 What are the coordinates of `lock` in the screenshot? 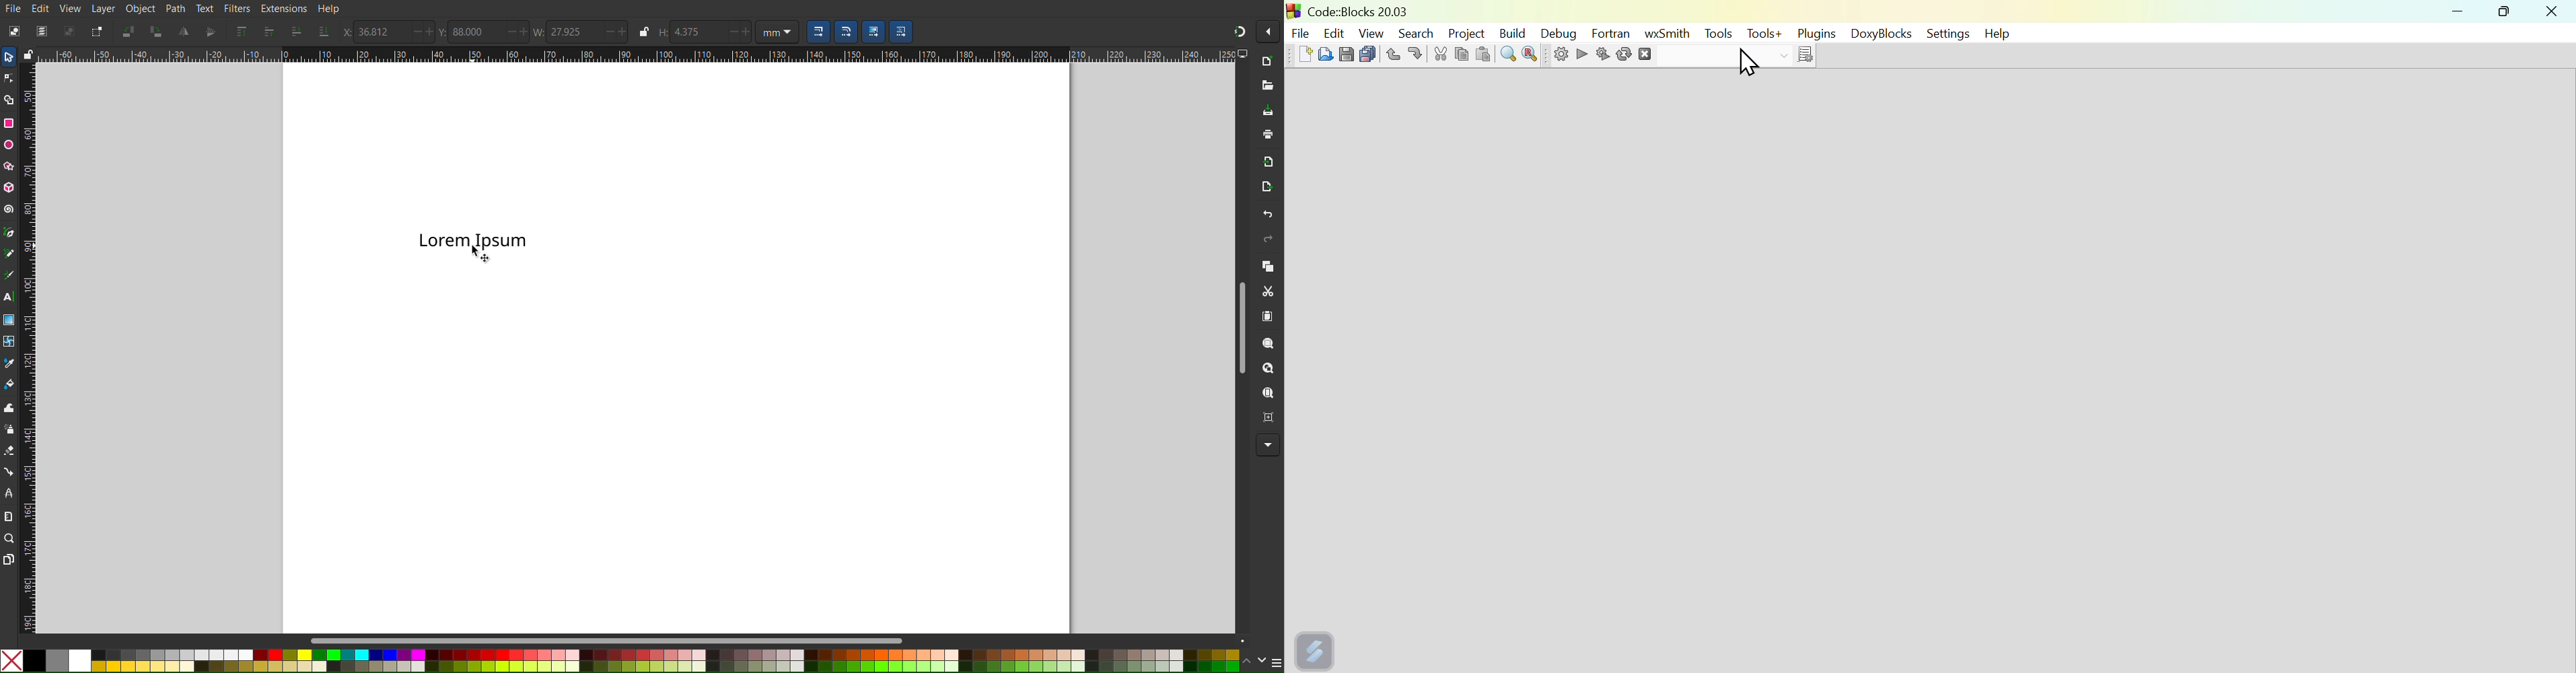 It's located at (28, 53).